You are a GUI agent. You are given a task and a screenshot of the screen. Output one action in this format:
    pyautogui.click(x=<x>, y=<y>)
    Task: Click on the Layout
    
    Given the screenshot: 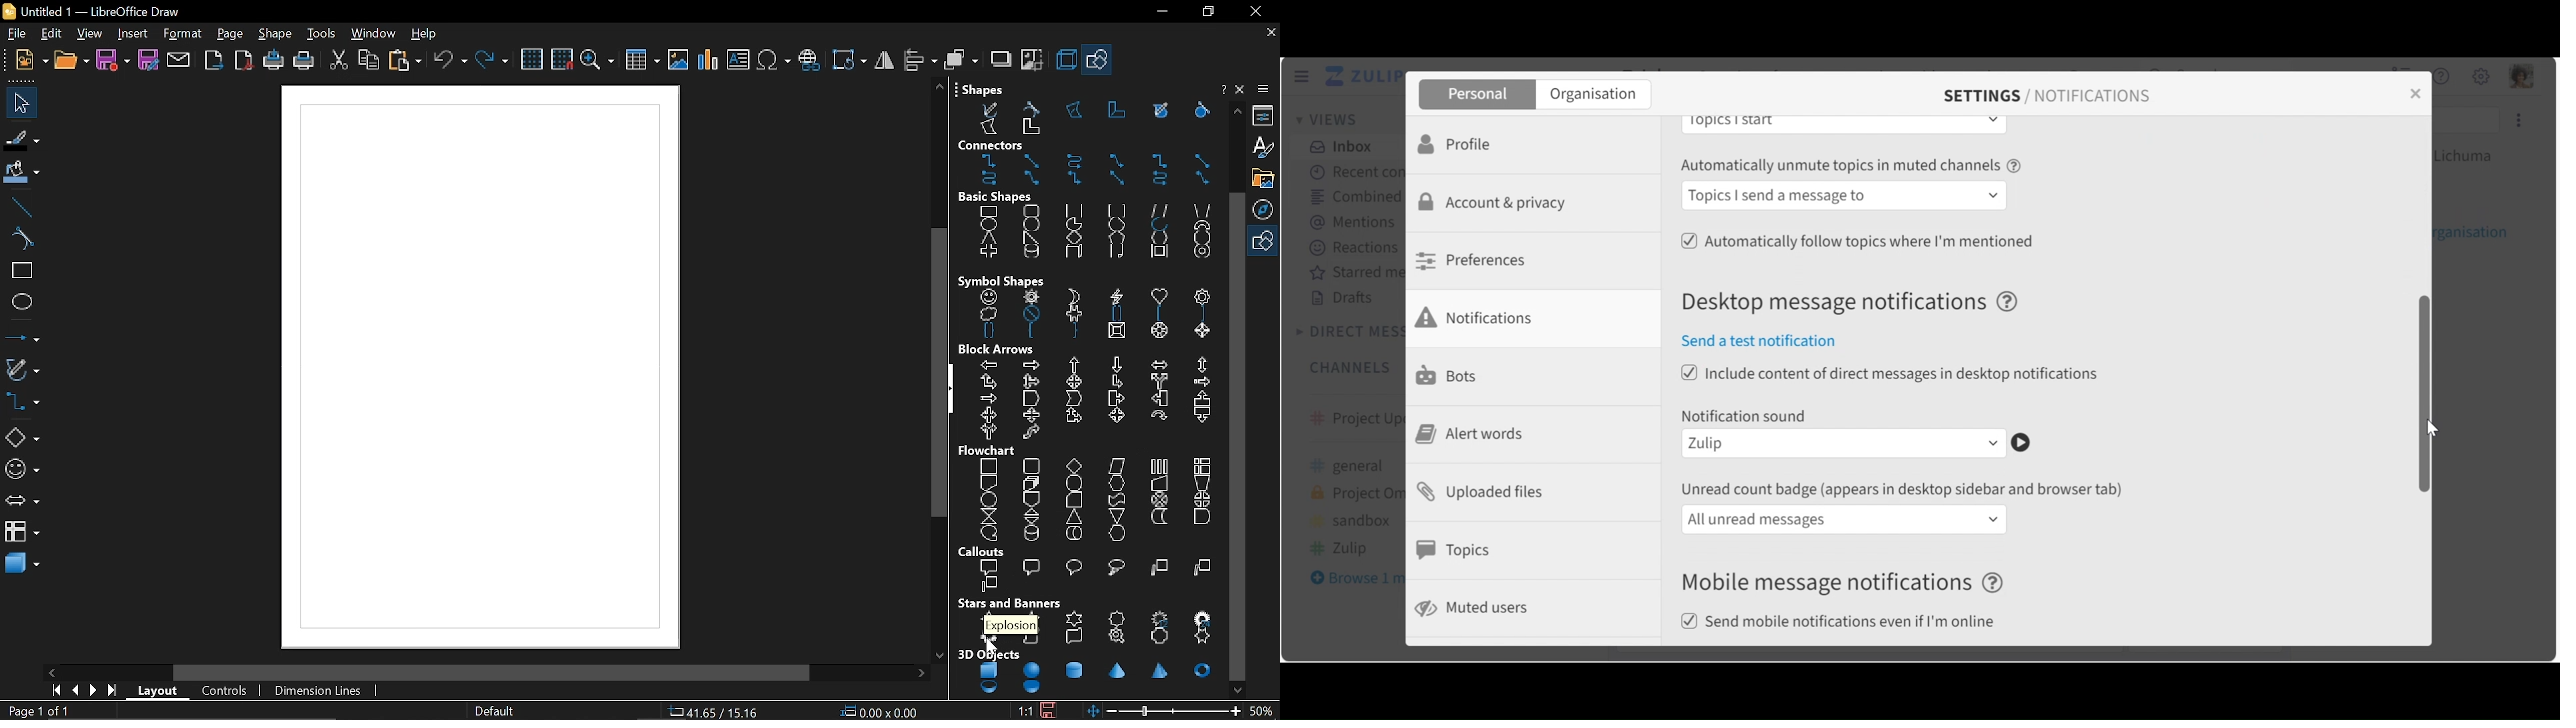 What is the action you would take?
    pyautogui.click(x=161, y=691)
    